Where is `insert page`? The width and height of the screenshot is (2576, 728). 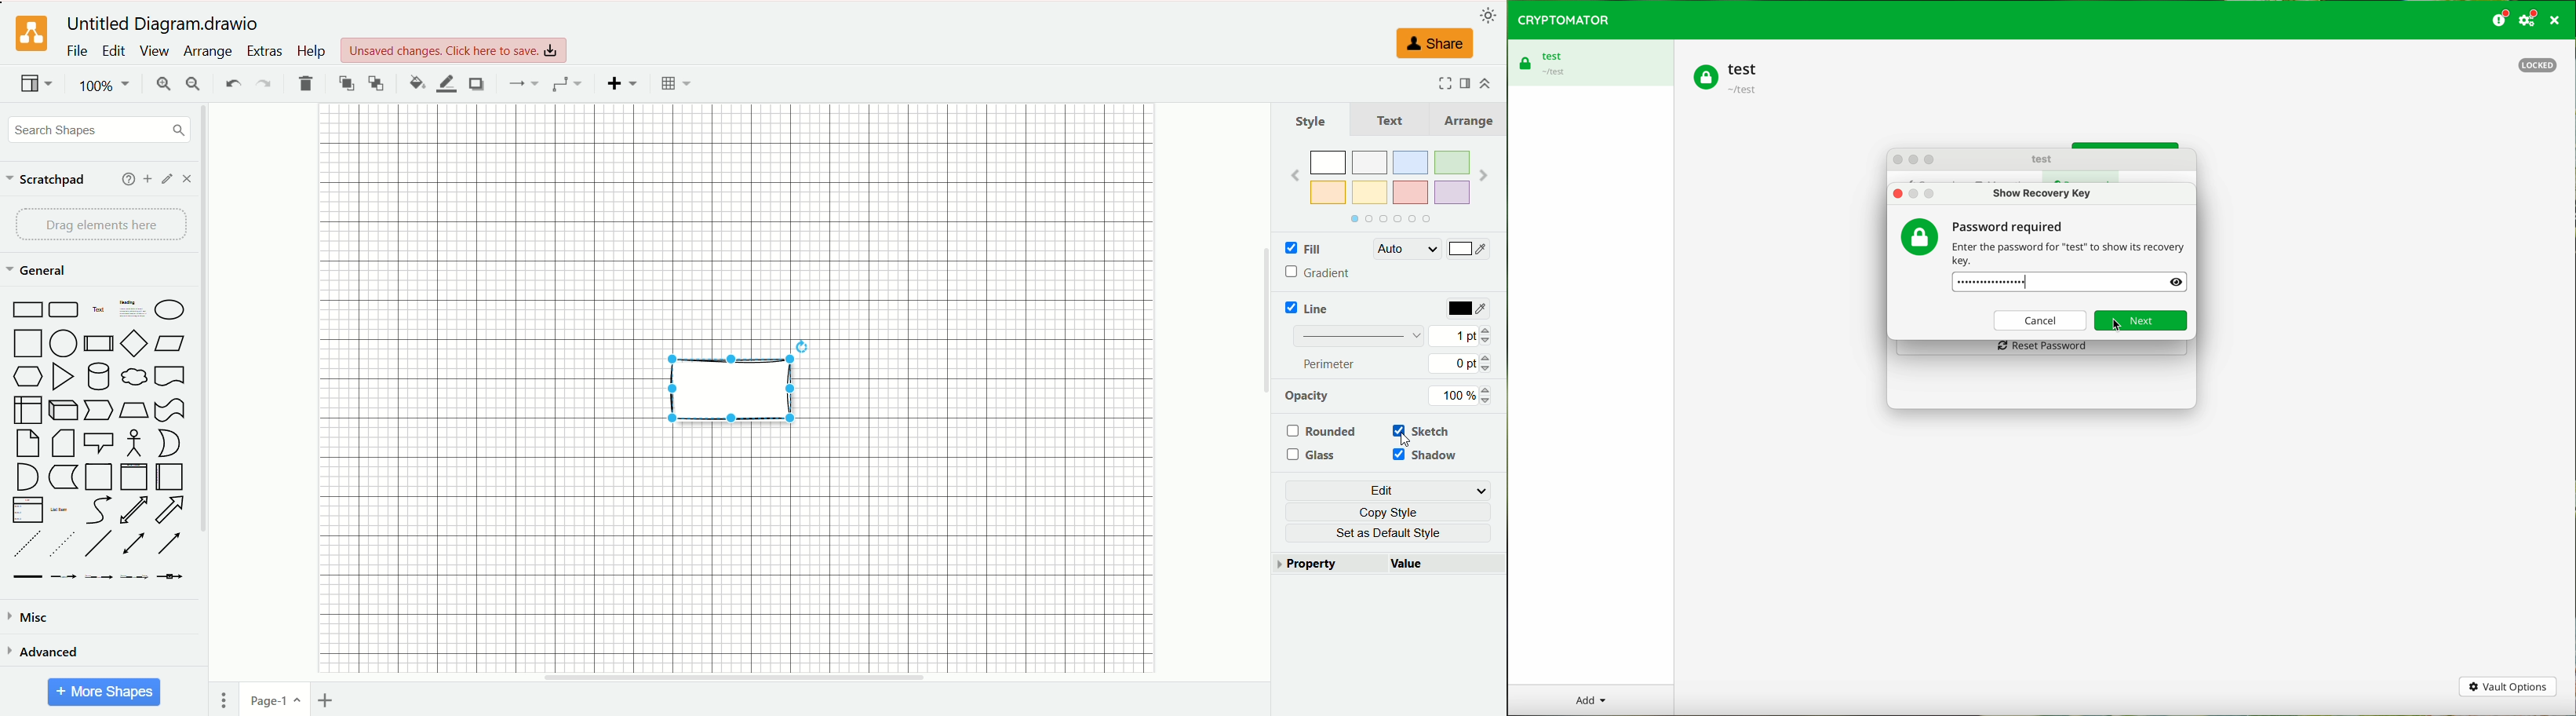 insert page is located at coordinates (329, 700).